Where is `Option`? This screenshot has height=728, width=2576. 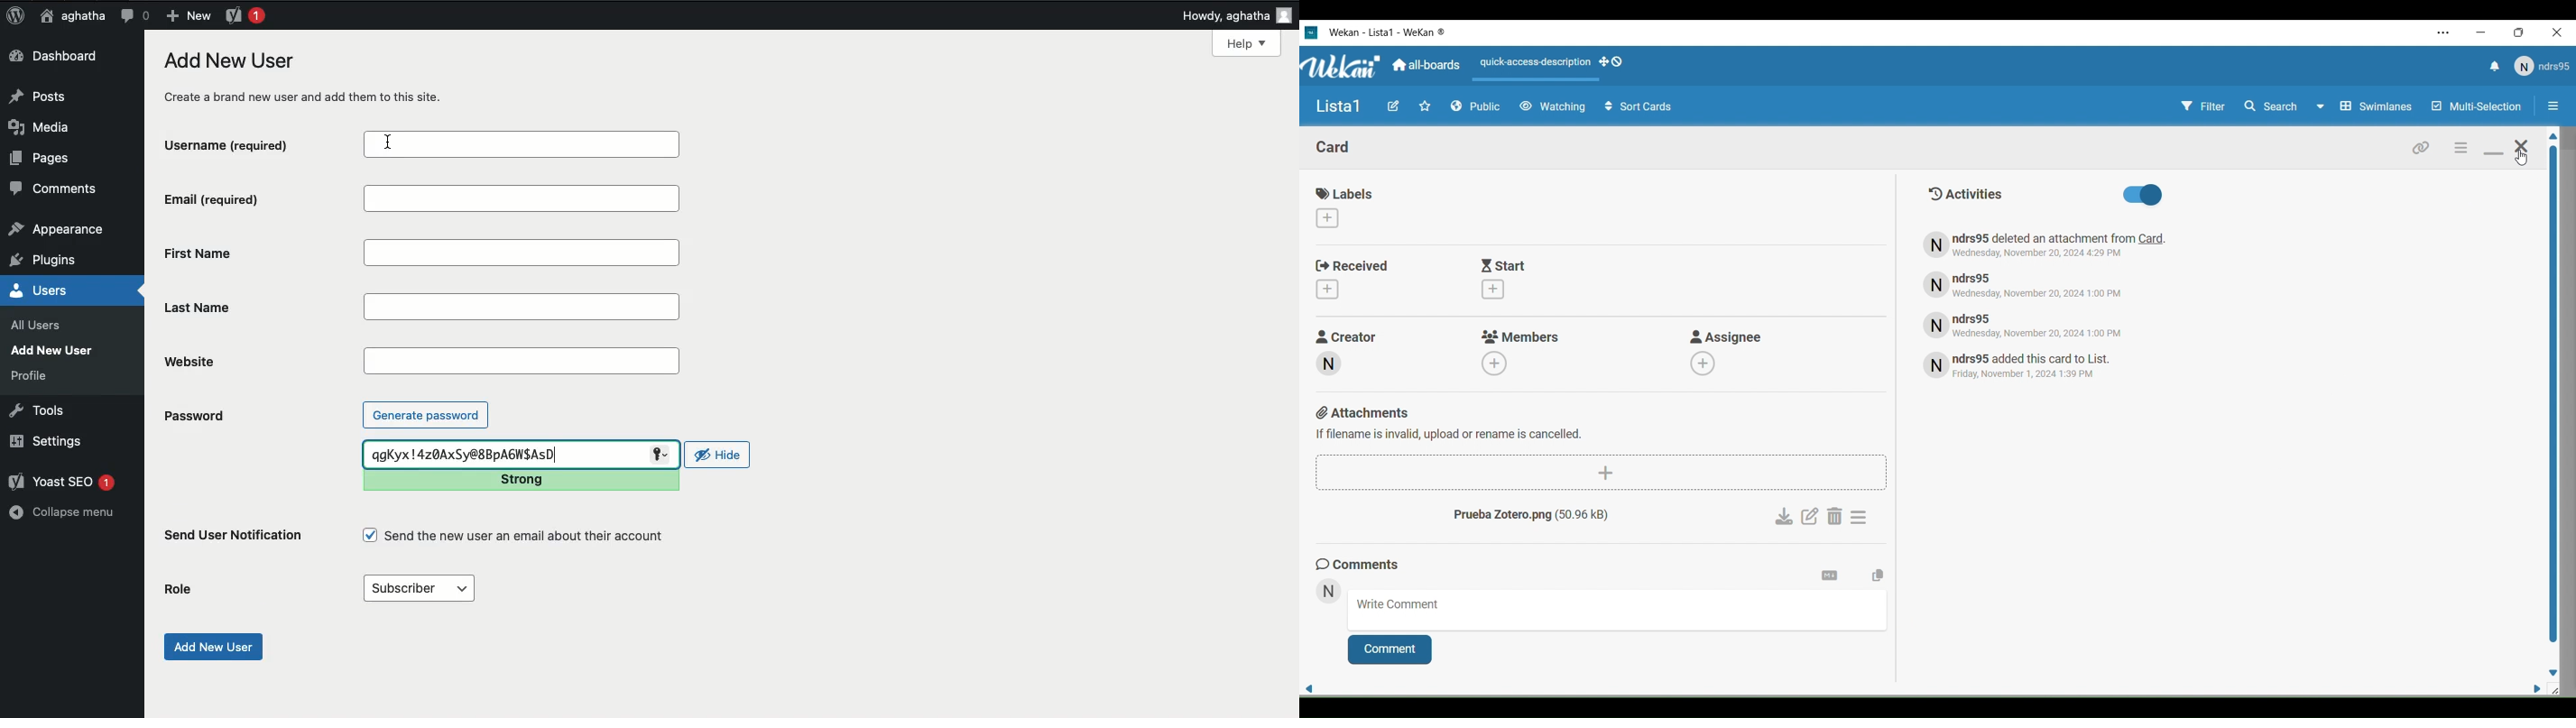 Option is located at coordinates (2551, 108).